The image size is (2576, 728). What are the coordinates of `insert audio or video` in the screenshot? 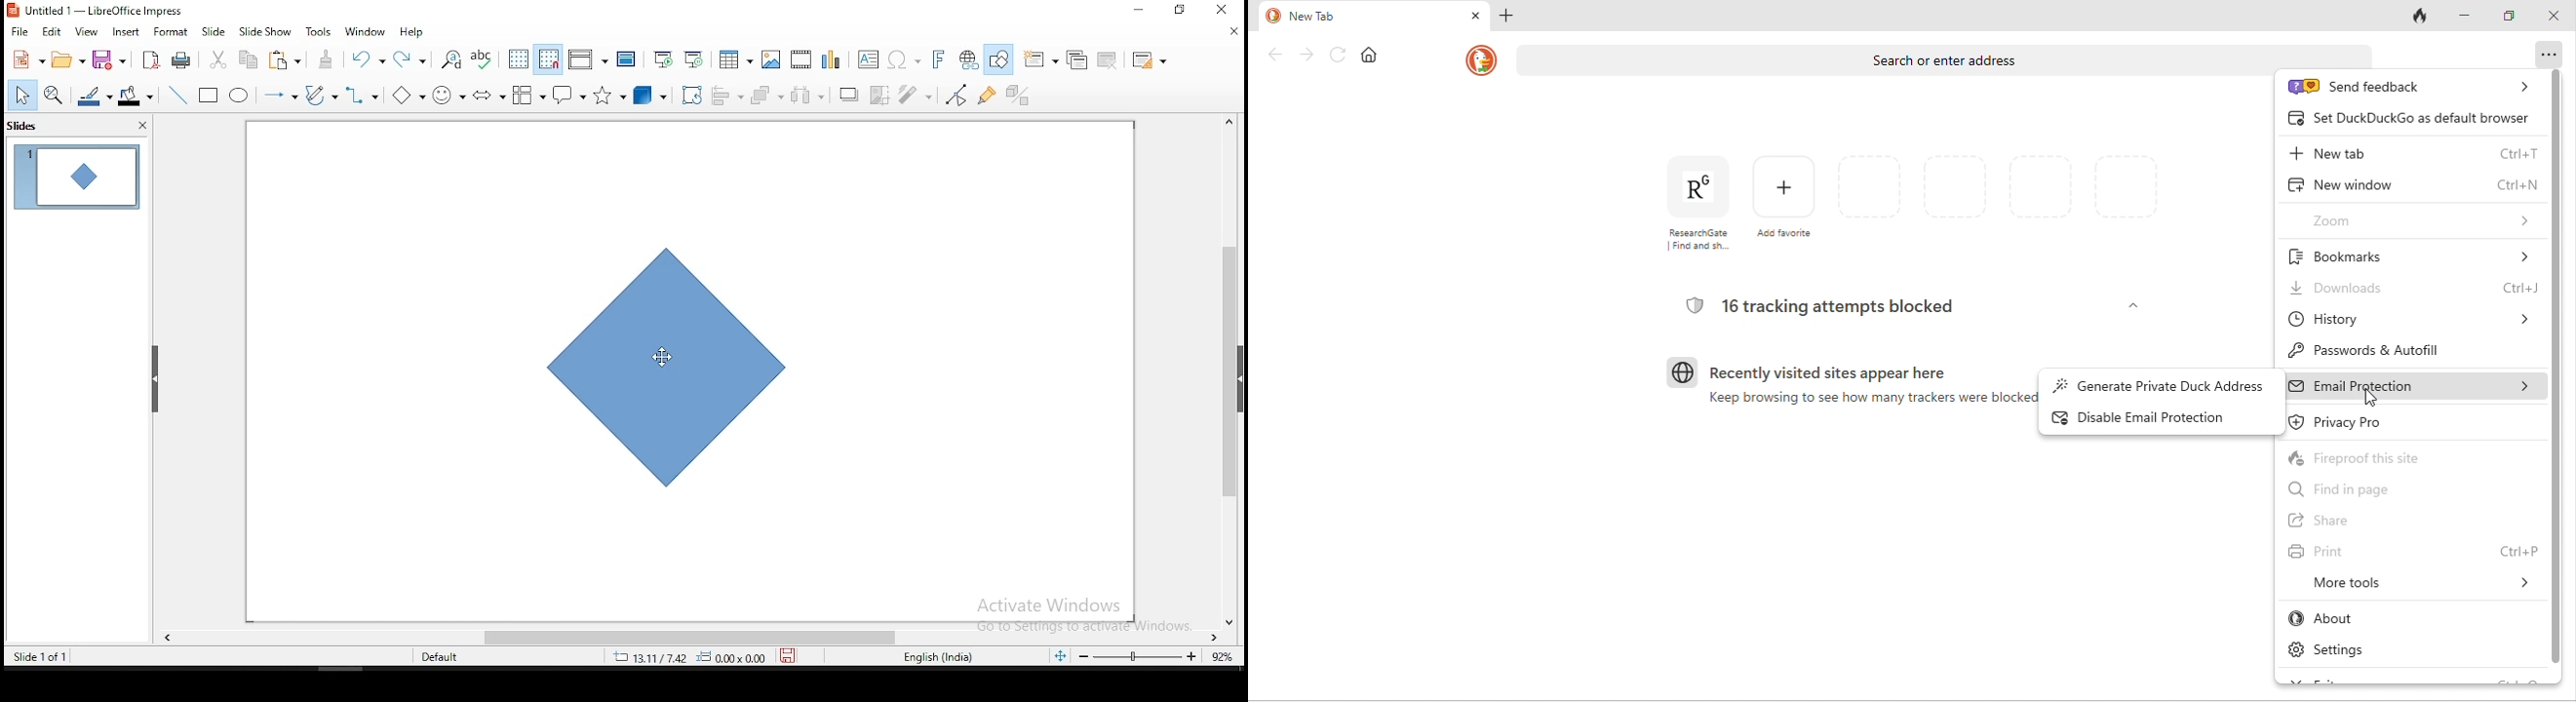 It's located at (802, 58).